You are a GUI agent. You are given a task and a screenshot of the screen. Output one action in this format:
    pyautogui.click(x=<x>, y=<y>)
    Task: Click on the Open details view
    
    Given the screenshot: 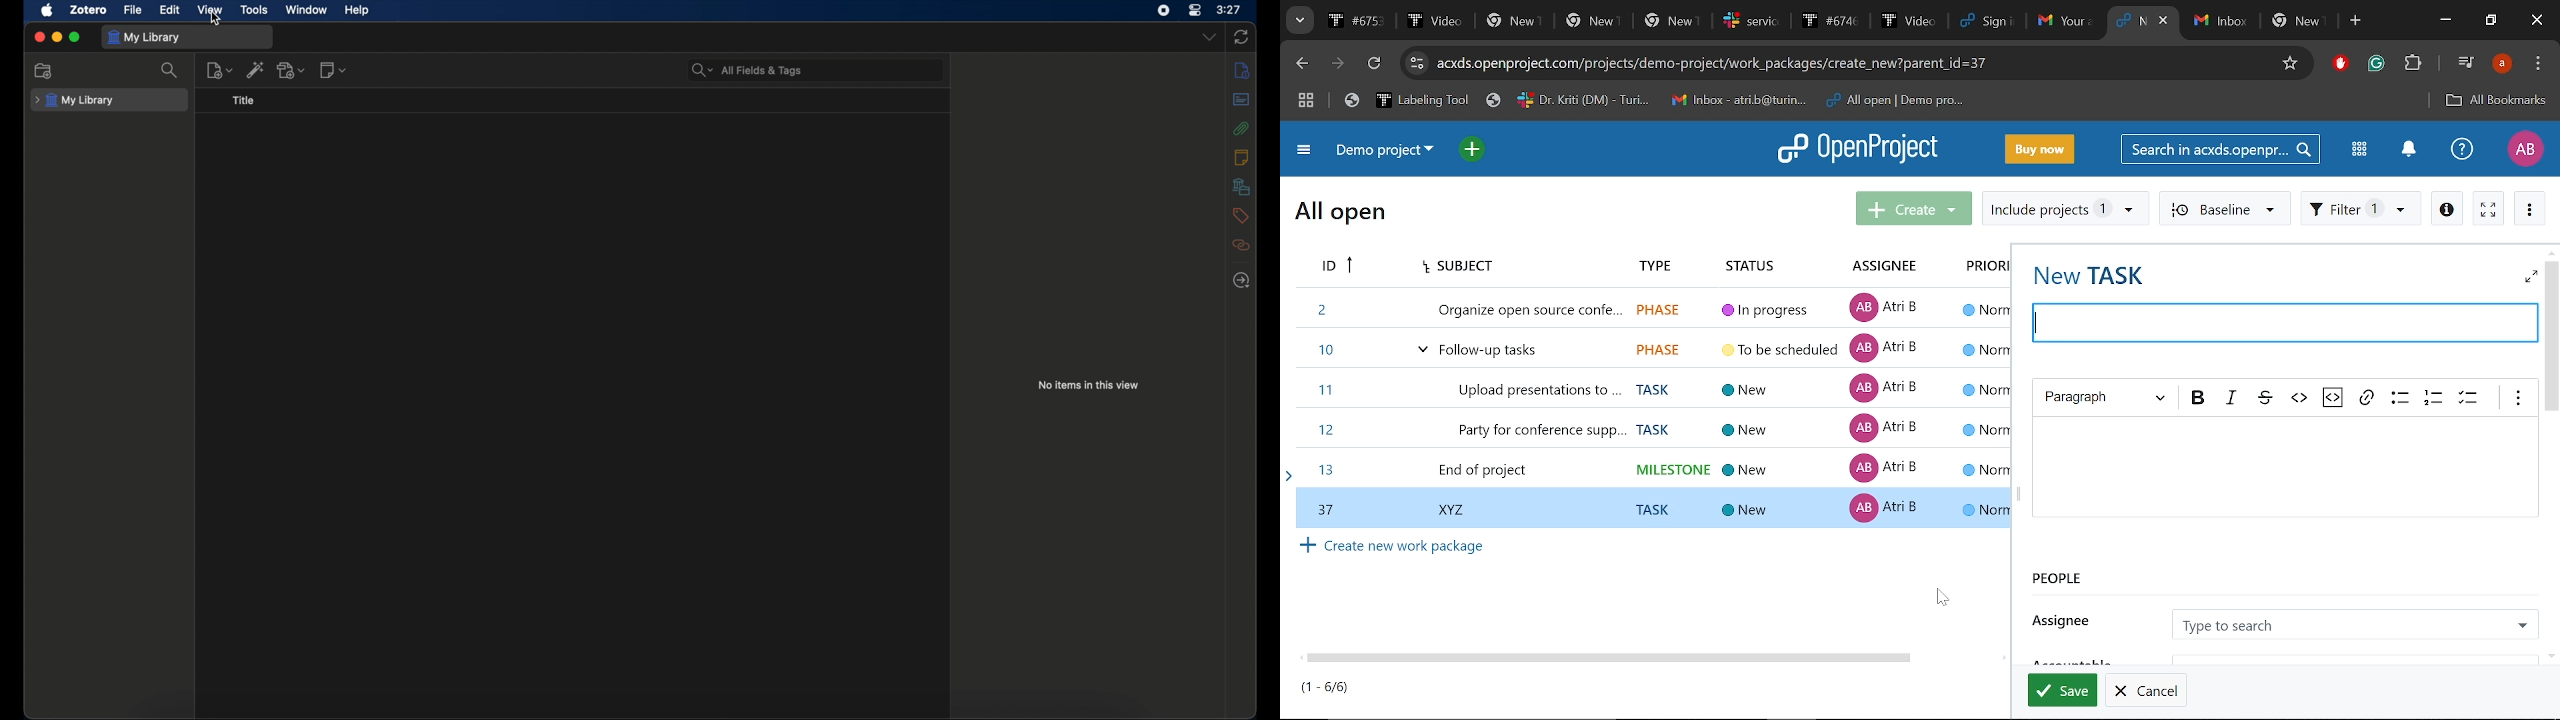 What is the action you would take?
    pyautogui.click(x=2446, y=207)
    